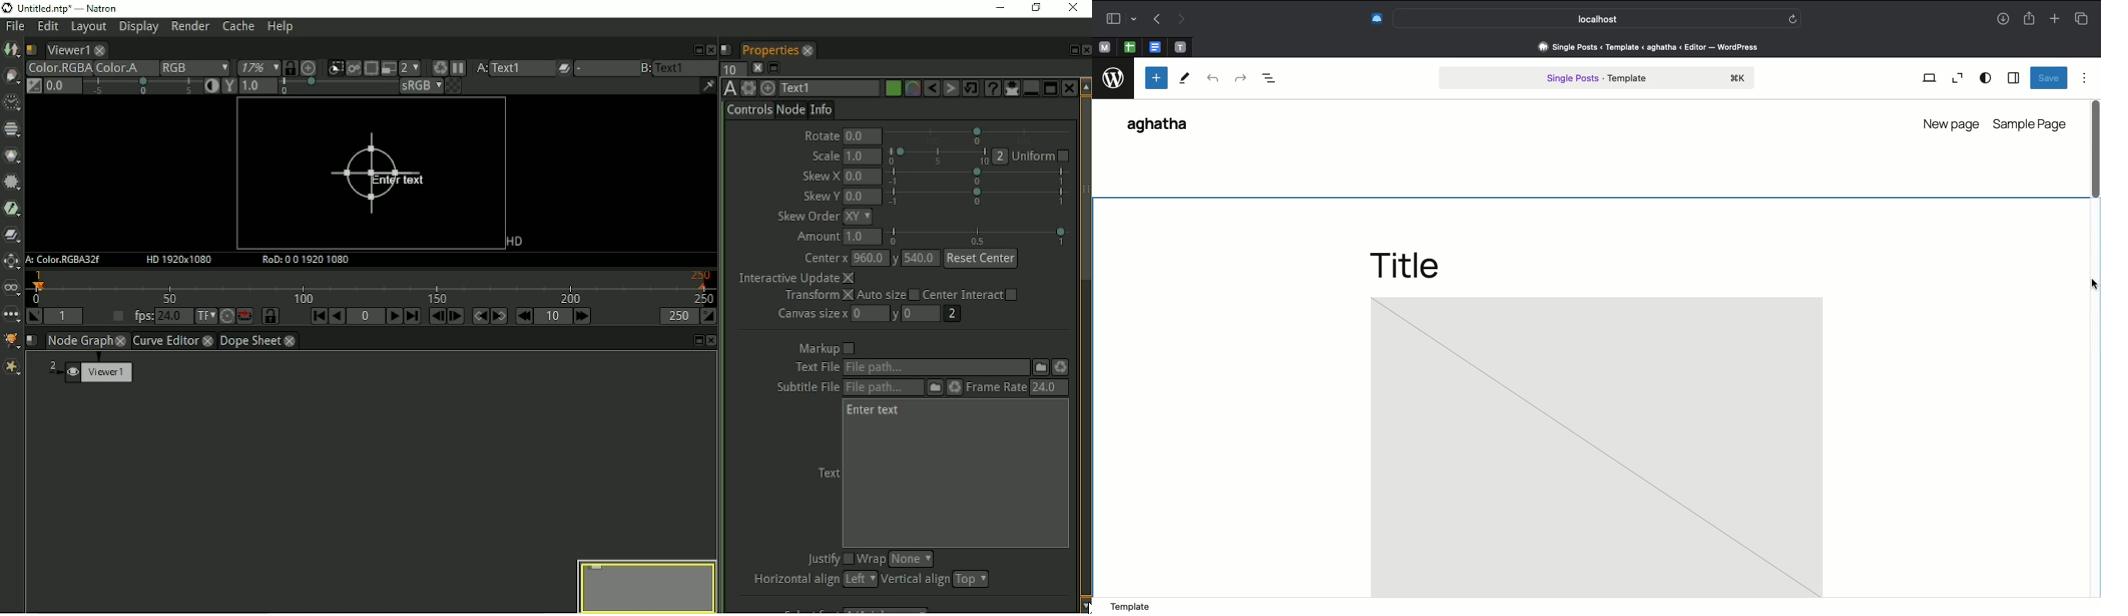  What do you see at coordinates (695, 49) in the screenshot?
I see `Float pane` at bounding box center [695, 49].